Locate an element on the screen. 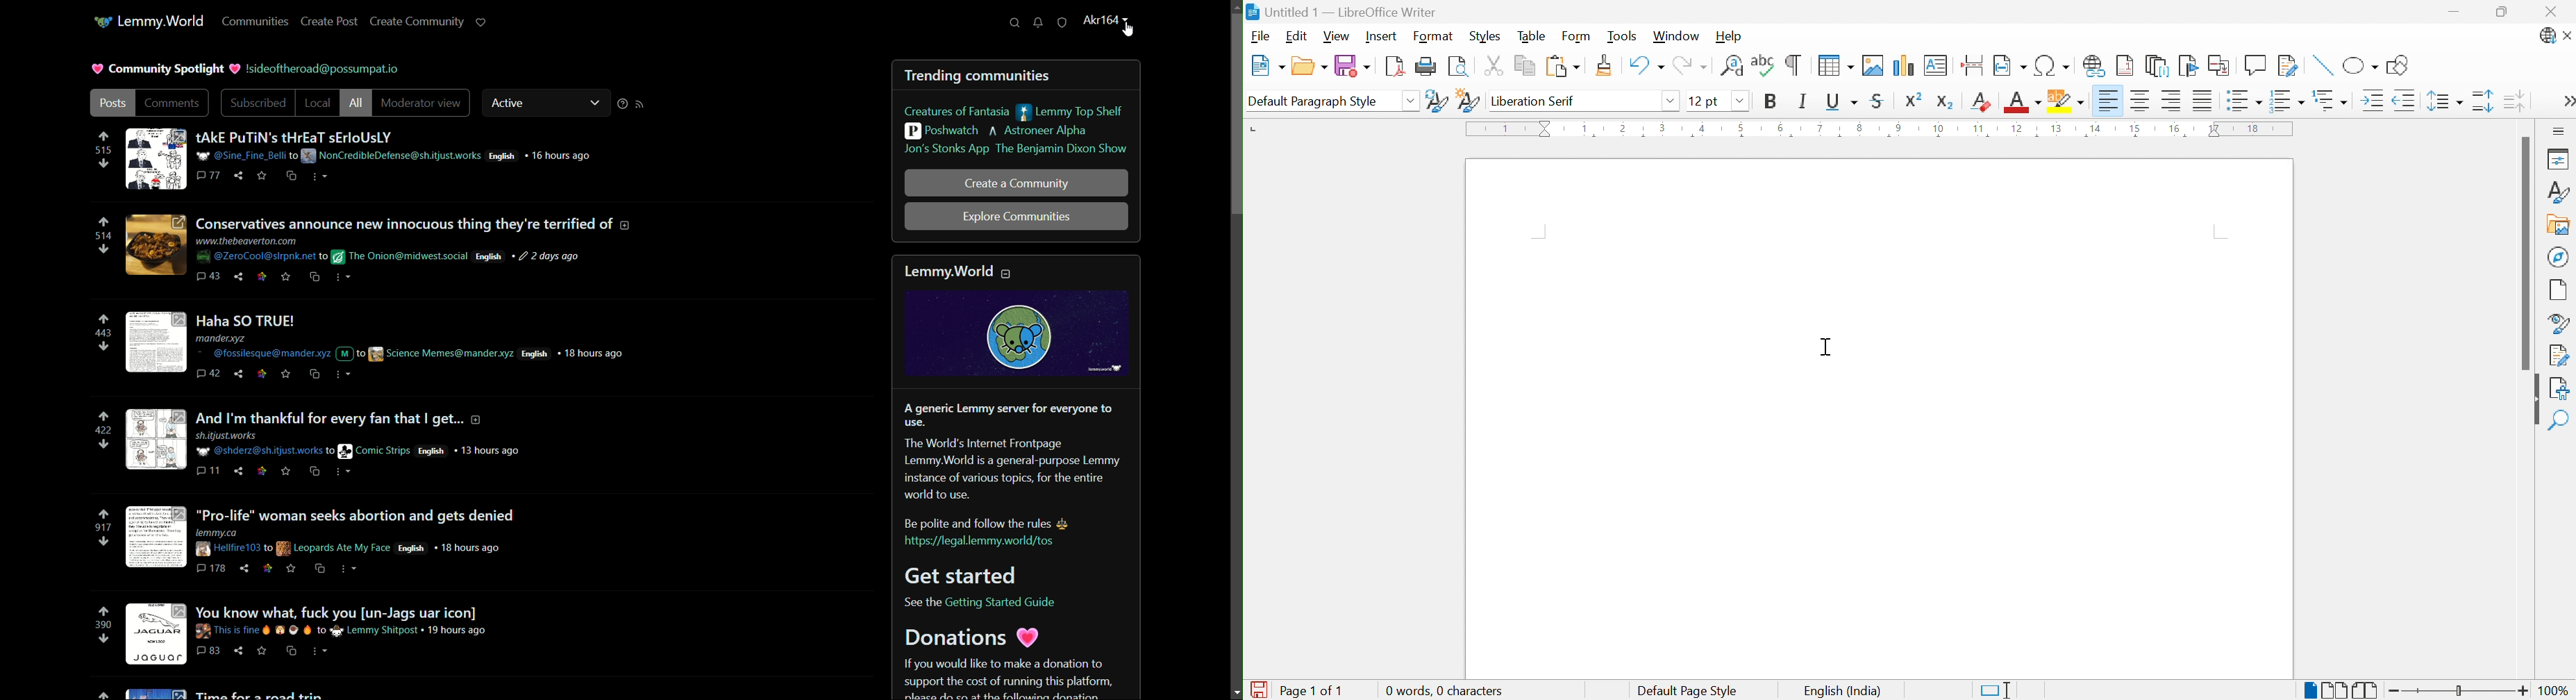 The width and height of the screenshot is (2576, 700). Find is located at coordinates (2559, 422).